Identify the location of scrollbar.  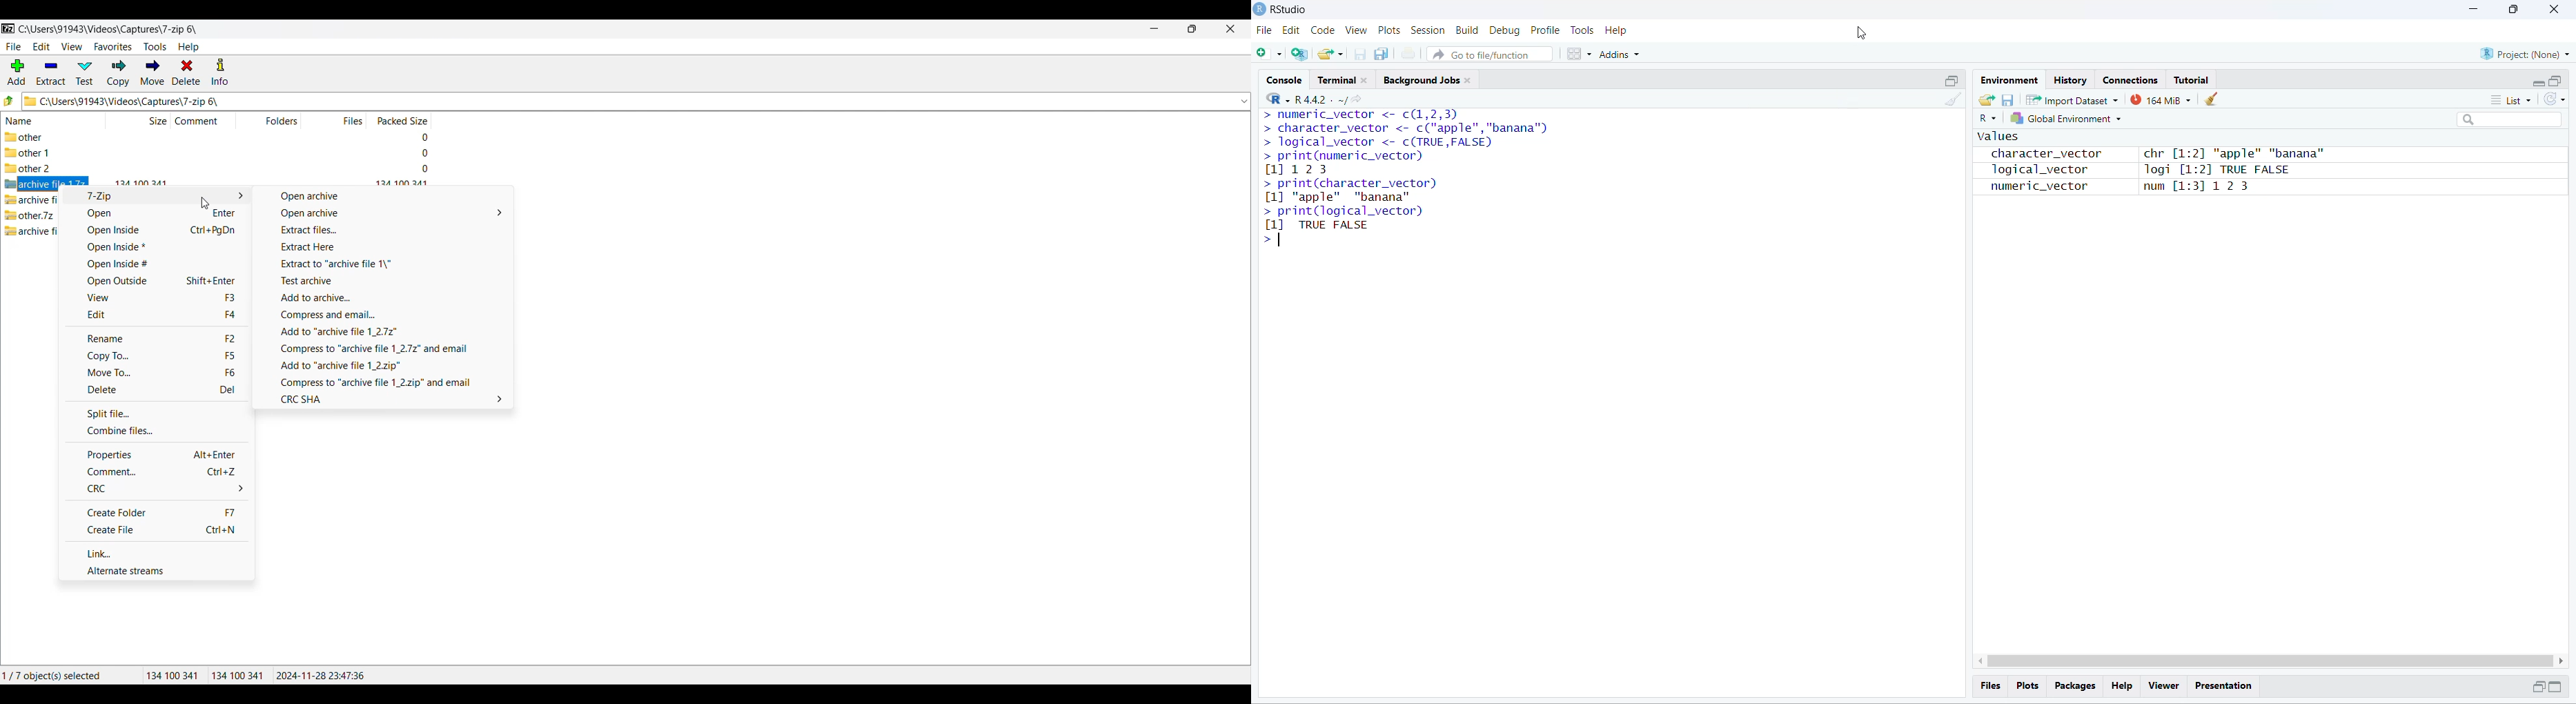
(2271, 661).